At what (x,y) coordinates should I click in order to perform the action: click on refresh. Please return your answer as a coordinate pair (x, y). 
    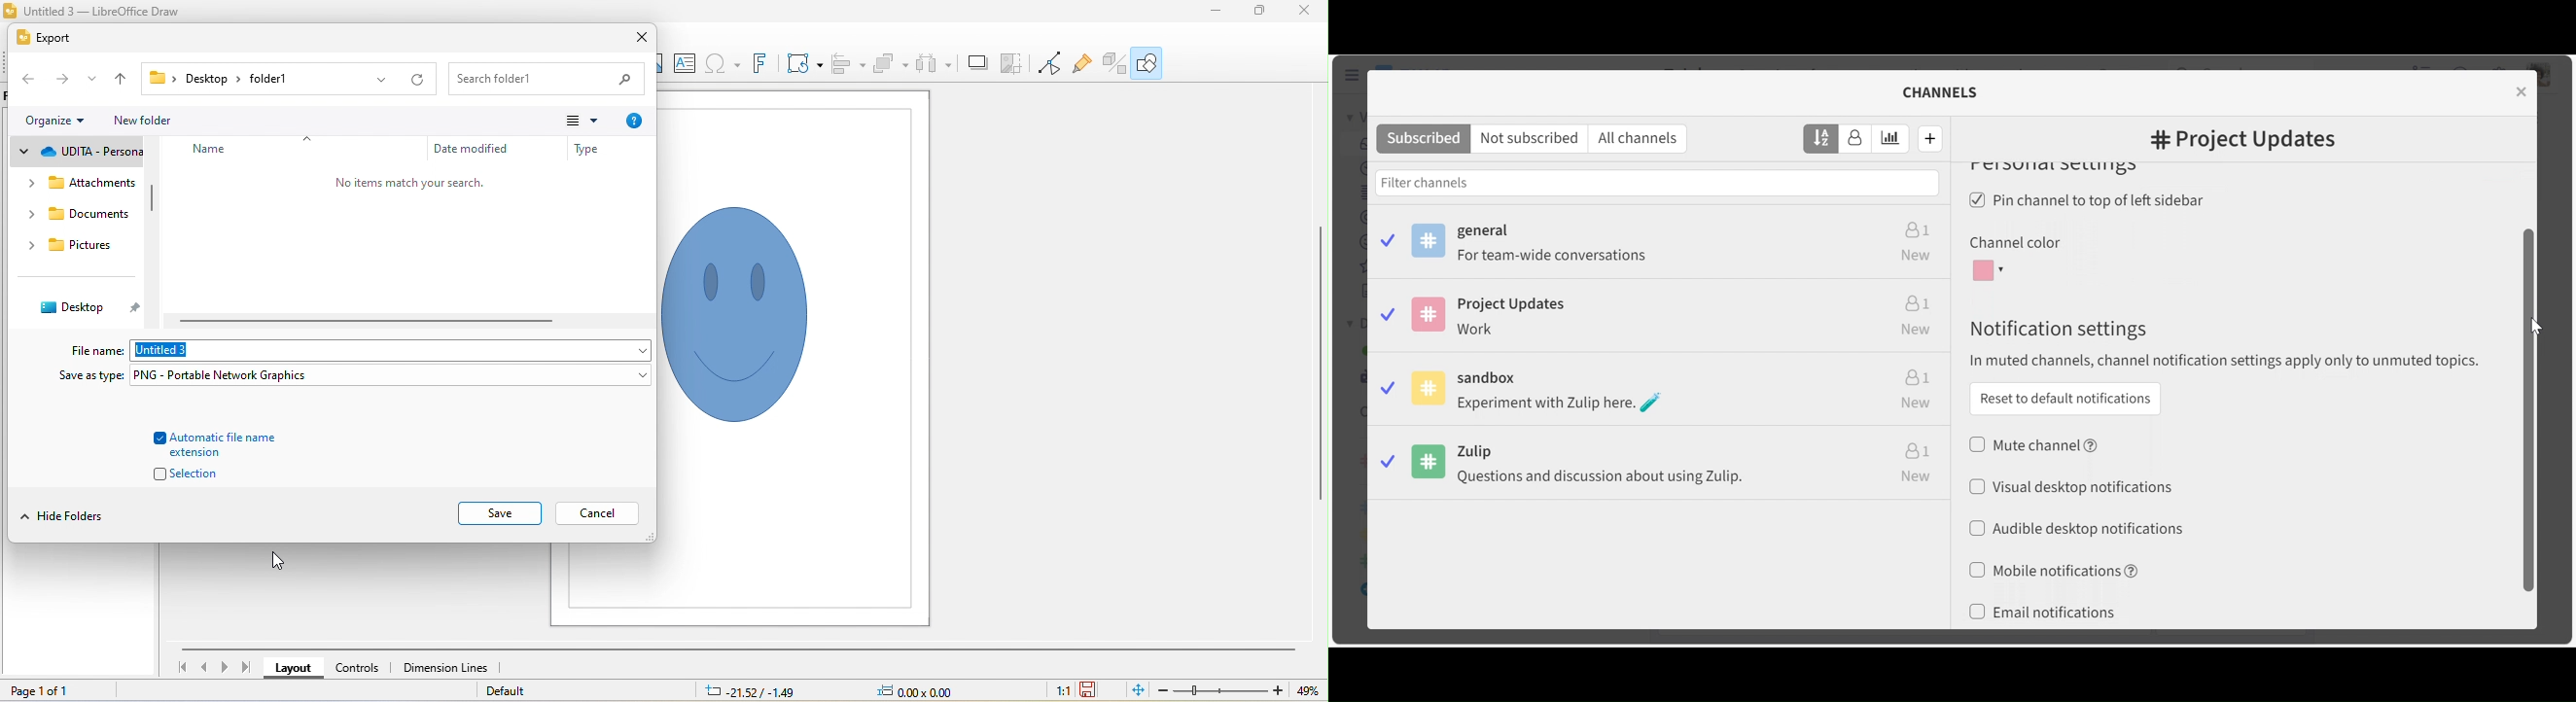
    Looking at the image, I should click on (416, 80).